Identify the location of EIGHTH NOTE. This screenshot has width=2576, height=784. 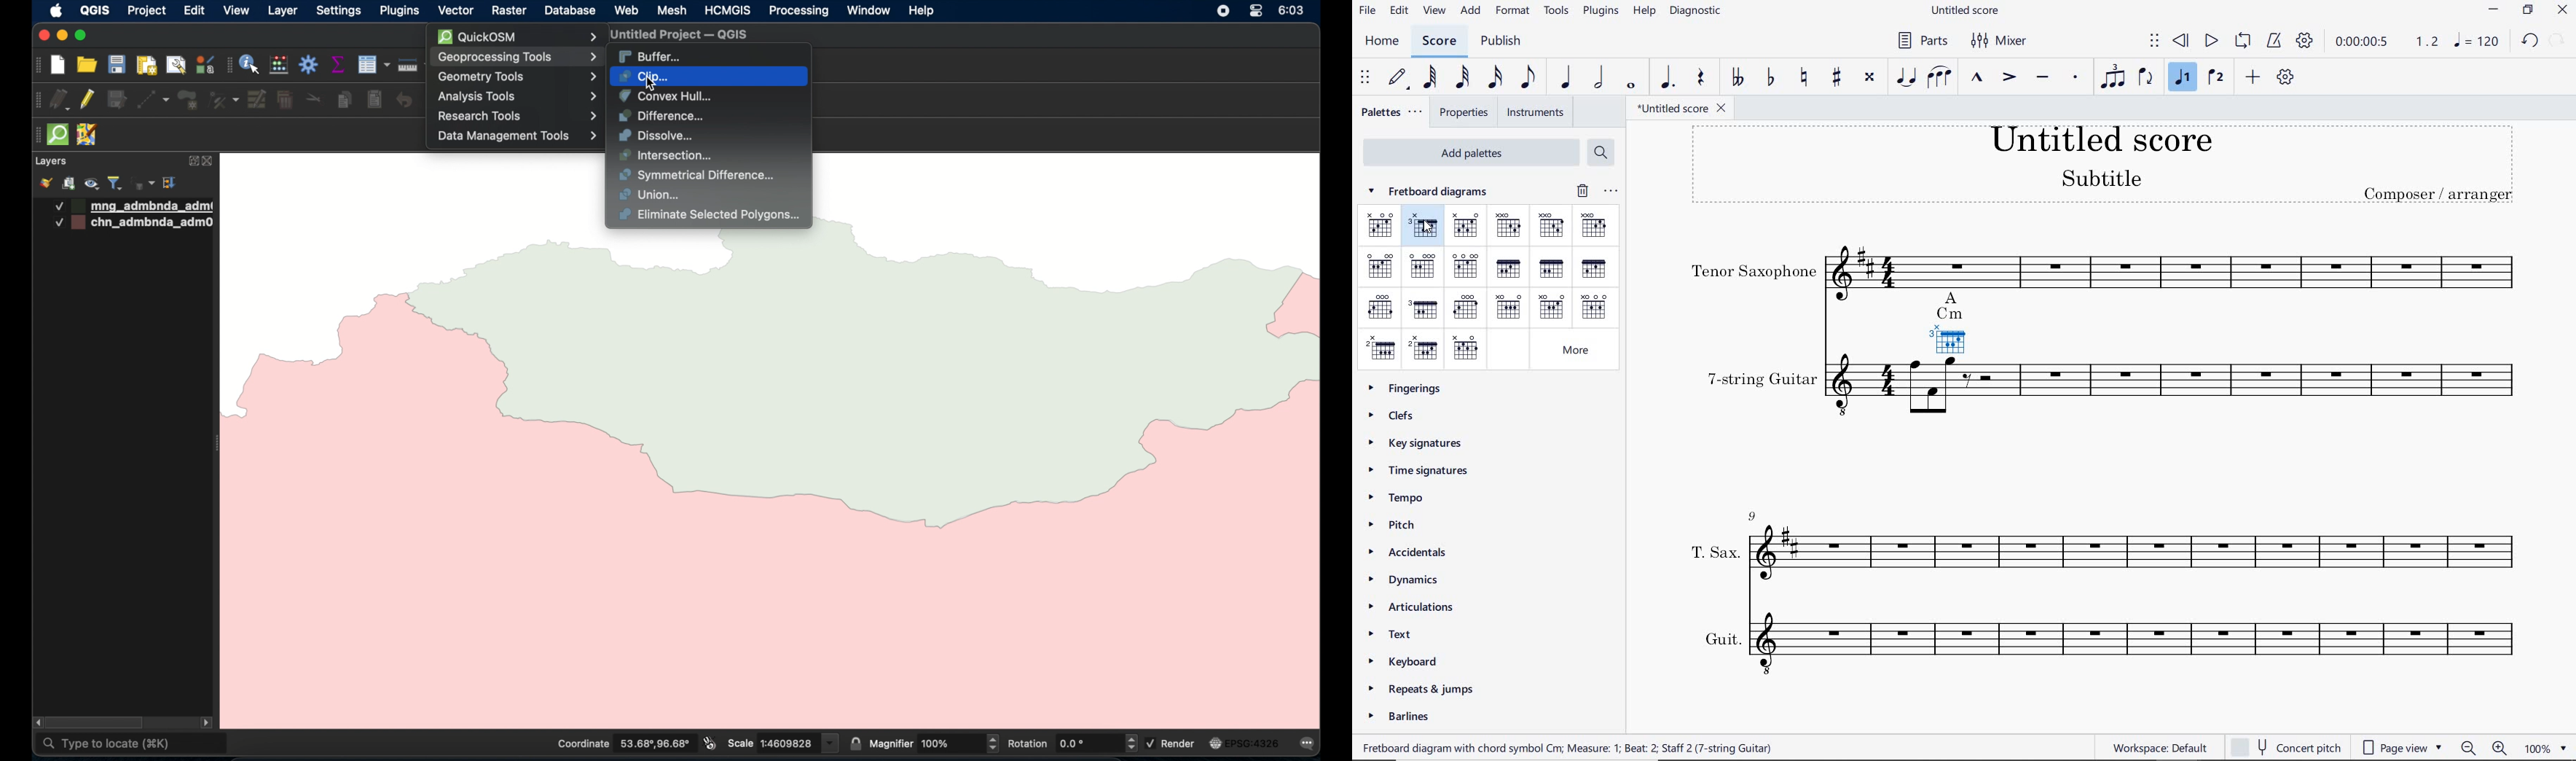
(1528, 78).